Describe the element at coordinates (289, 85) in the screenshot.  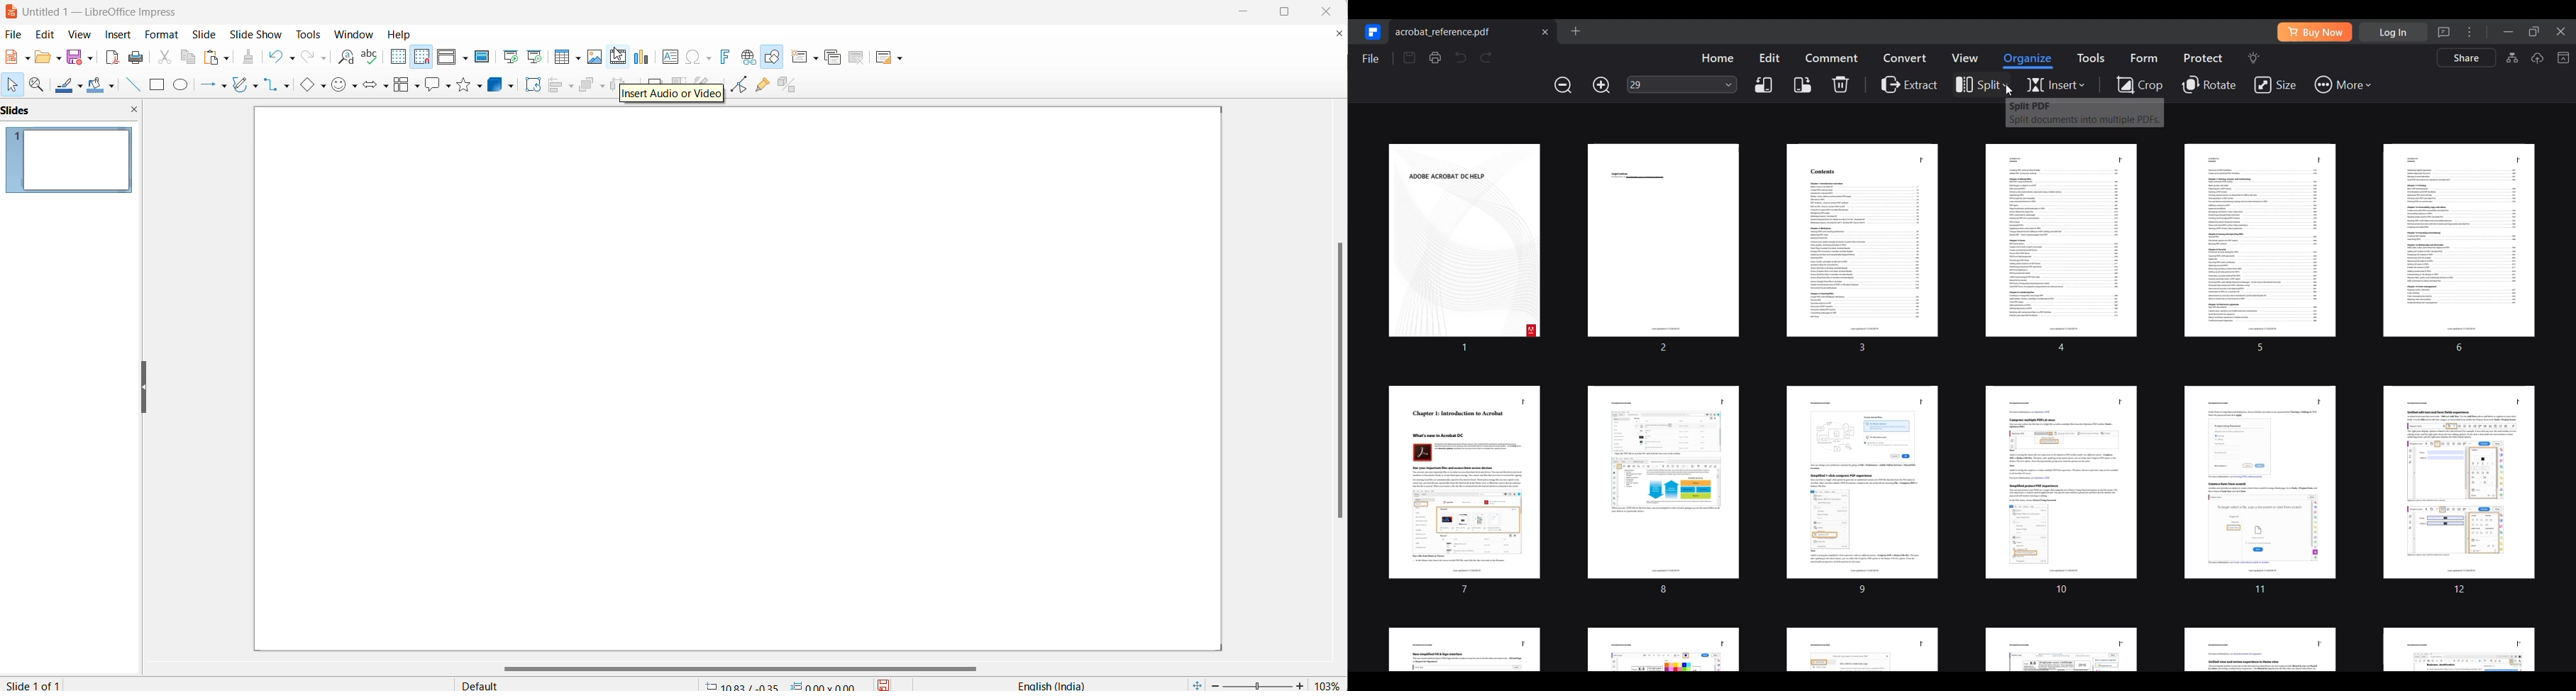
I see `connectors options` at that location.